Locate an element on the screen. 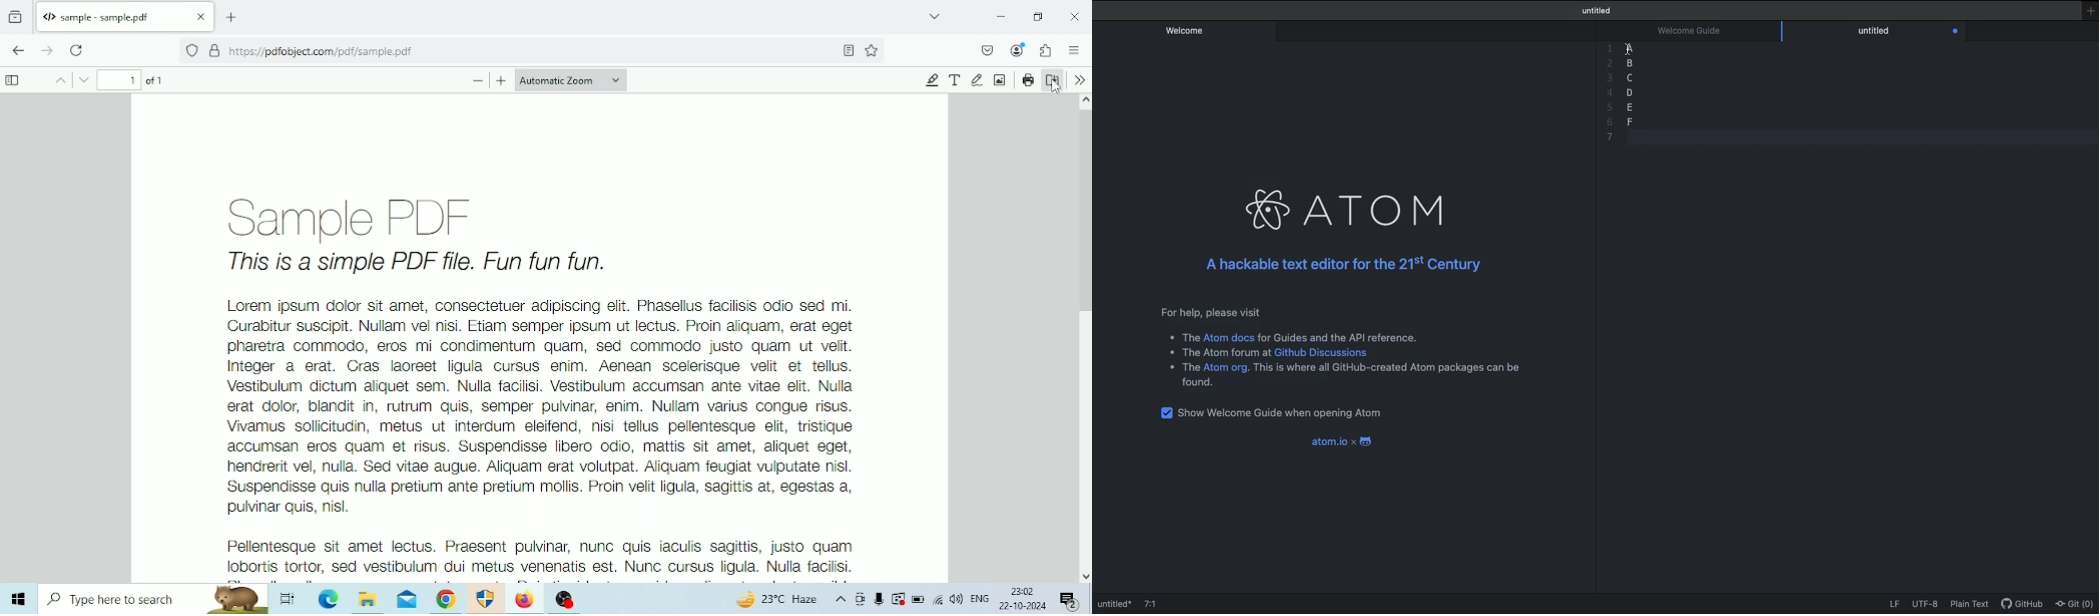 The width and height of the screenshot is (2100, 616). Extensions is located at coordinates (1047, 51).